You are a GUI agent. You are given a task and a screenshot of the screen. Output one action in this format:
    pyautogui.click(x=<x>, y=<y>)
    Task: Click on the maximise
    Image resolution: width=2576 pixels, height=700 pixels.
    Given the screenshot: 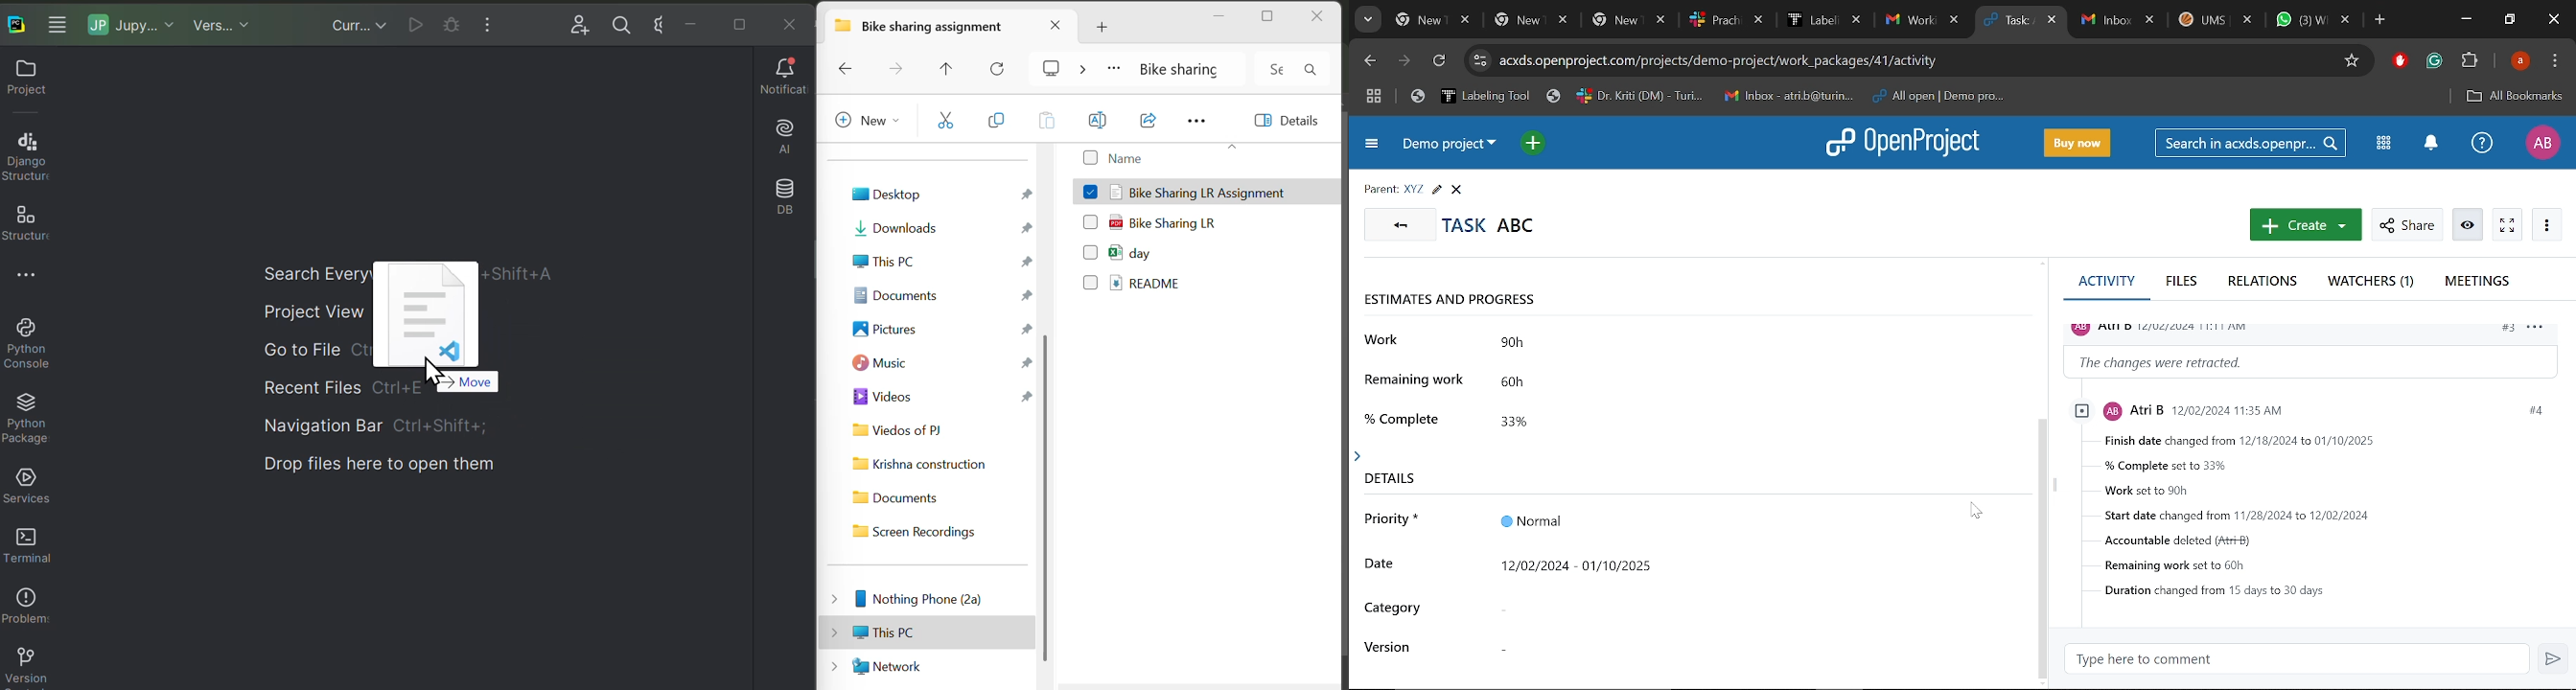 What is the action you would take?
    pyautogui.click(x=1272, y=18)
    